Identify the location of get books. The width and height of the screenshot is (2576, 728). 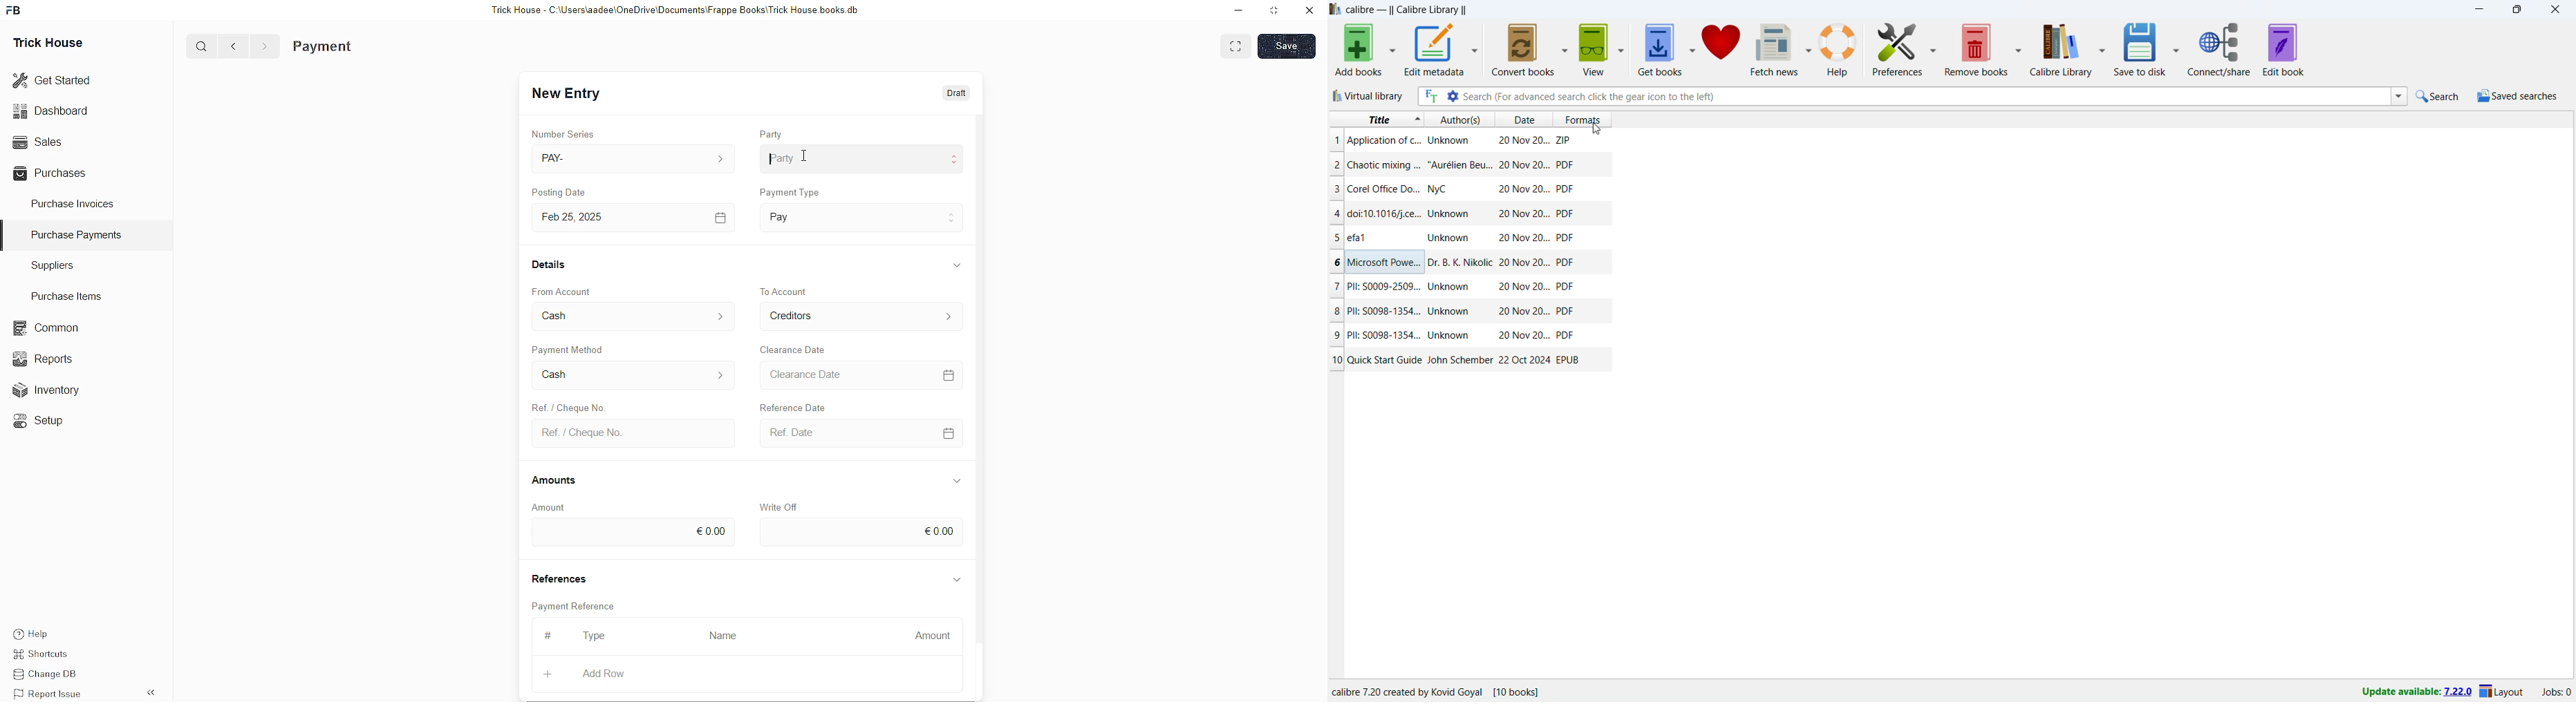
(1660, 49).